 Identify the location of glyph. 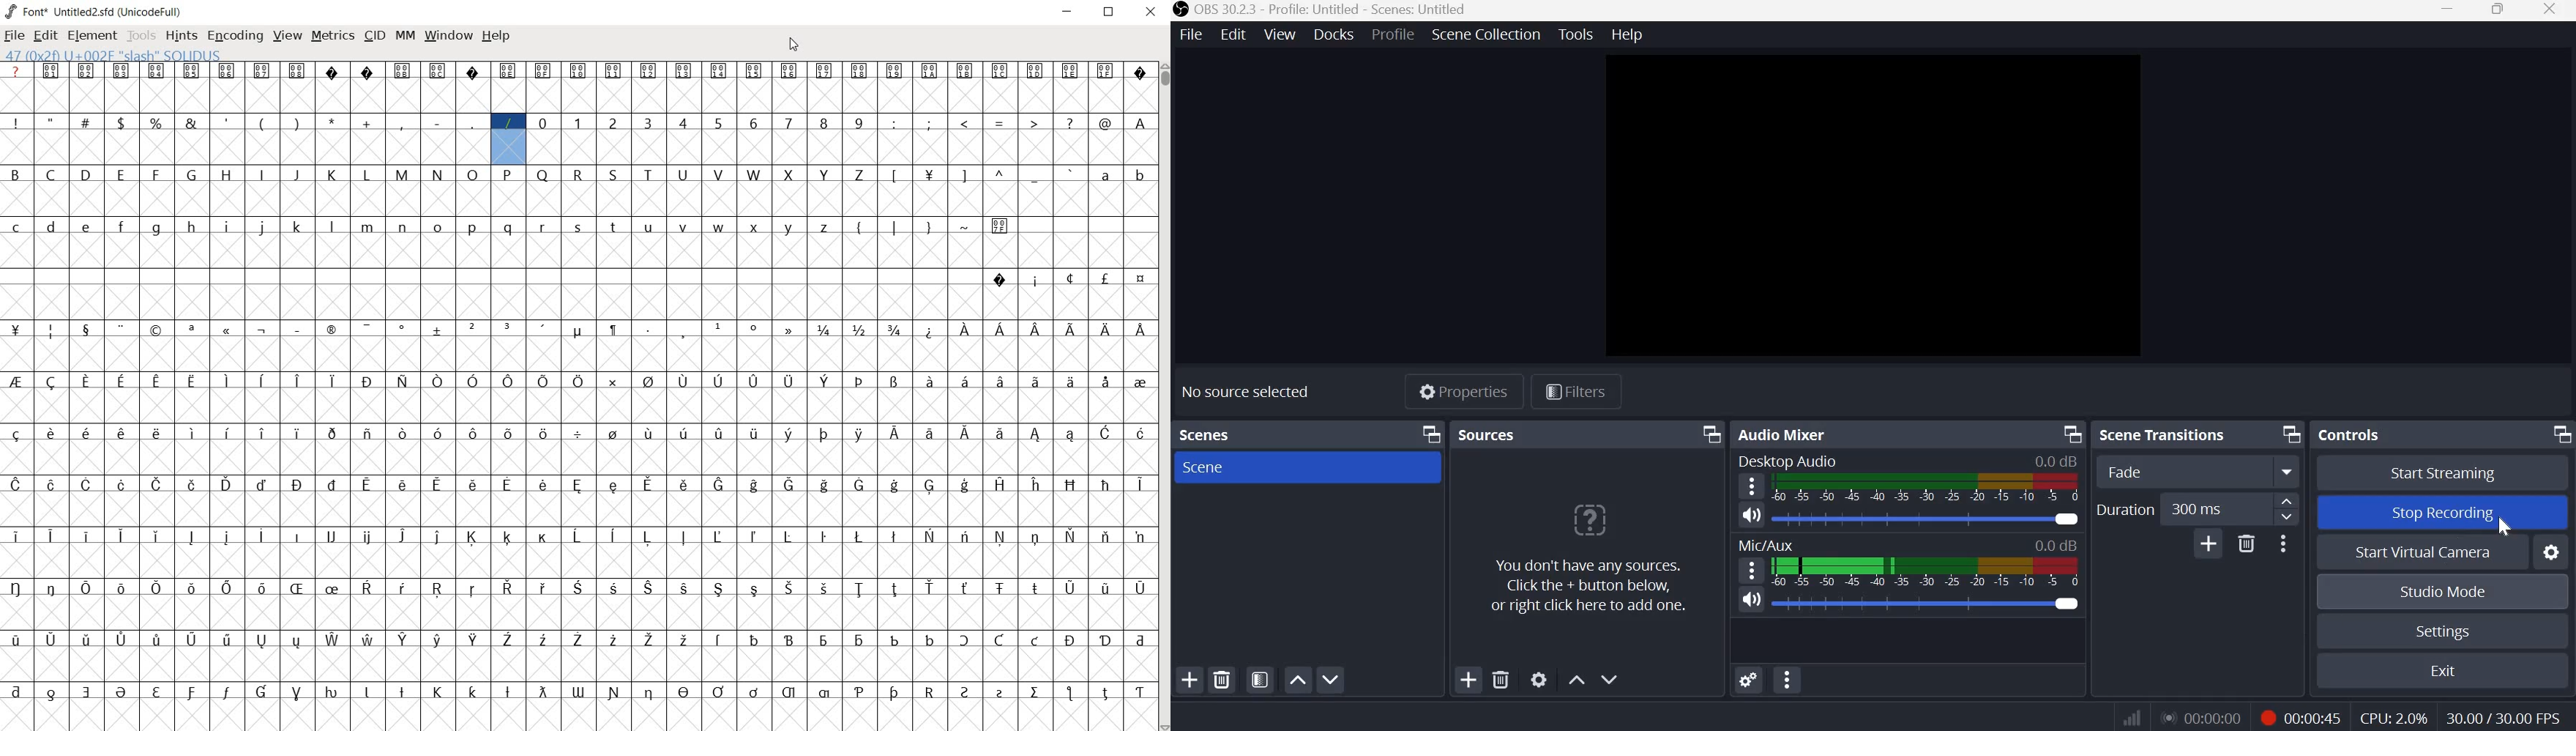
(86, 174).